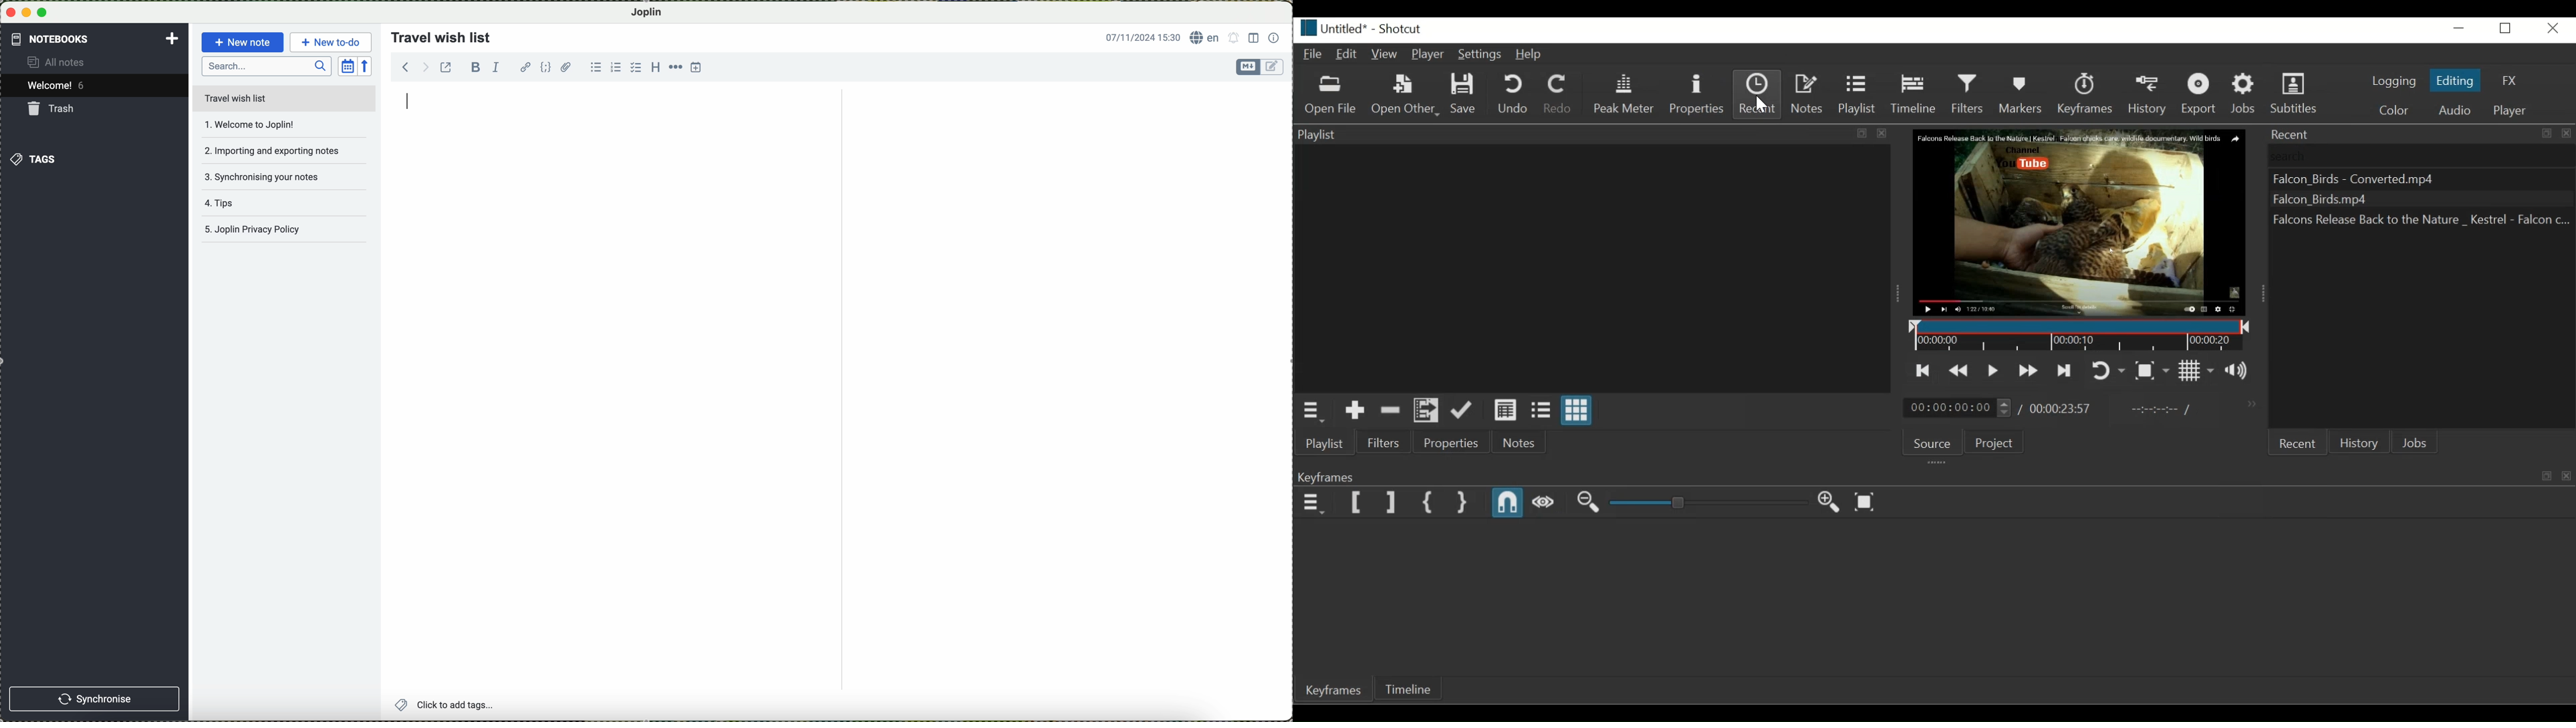 This screenshot has width=2576, height=728. Describe the element at coordinates (10, 13) in the screenshot. I see `close` at that location.